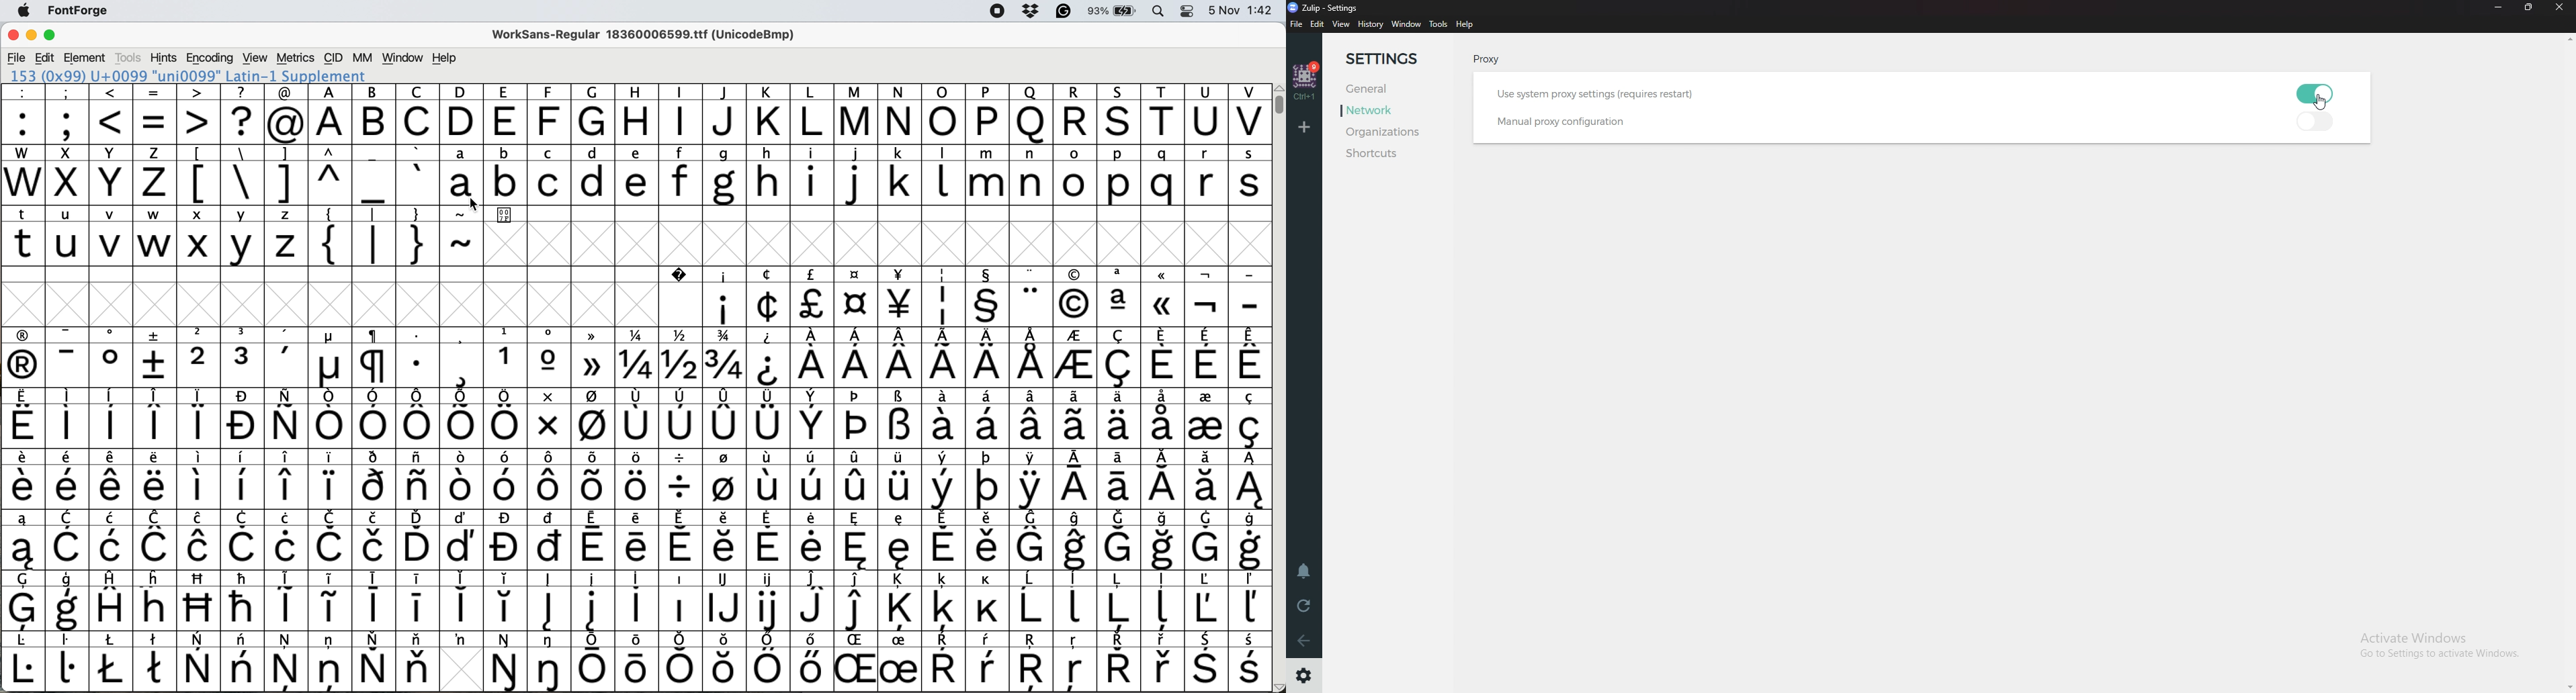 Image resolution: width=2576 pixels, height=700 pixels. Describe the element at coordinates (1318, 24) in the screenshot. I see `edit` at that location.